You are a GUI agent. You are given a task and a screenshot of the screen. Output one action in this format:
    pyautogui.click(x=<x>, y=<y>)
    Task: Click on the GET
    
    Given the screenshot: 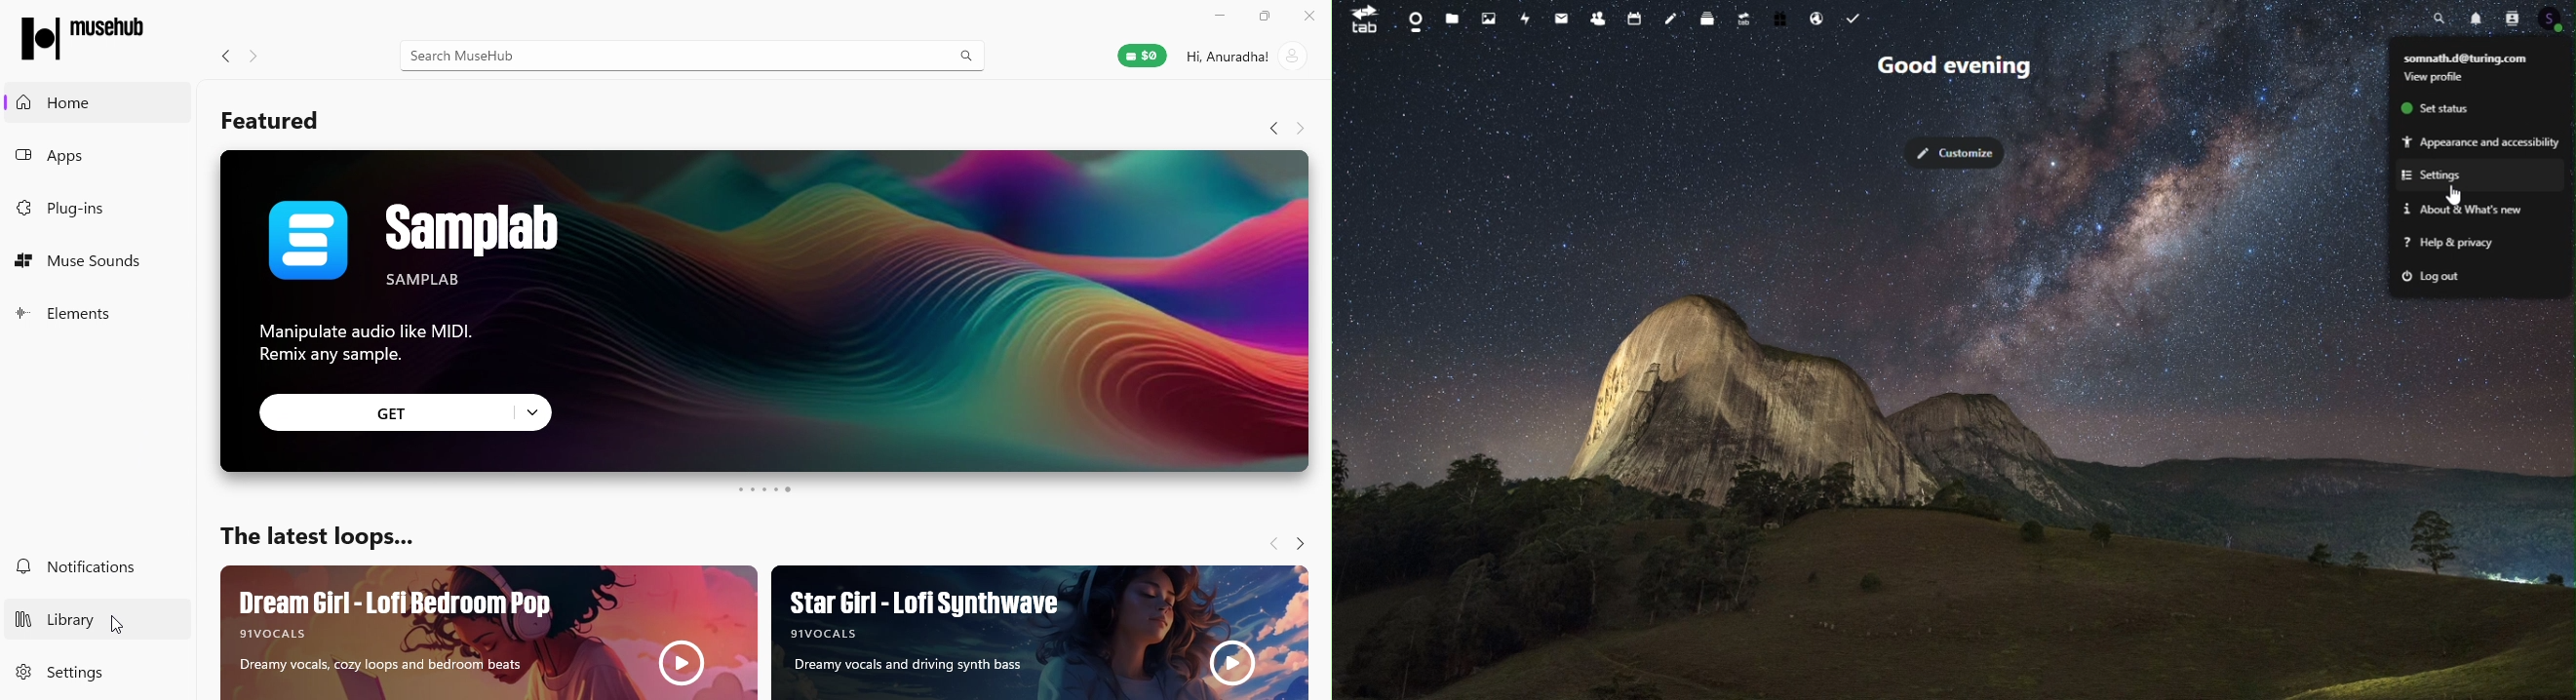 What is the action you would take?
    pyautogui.click(x=408, y=412)
    